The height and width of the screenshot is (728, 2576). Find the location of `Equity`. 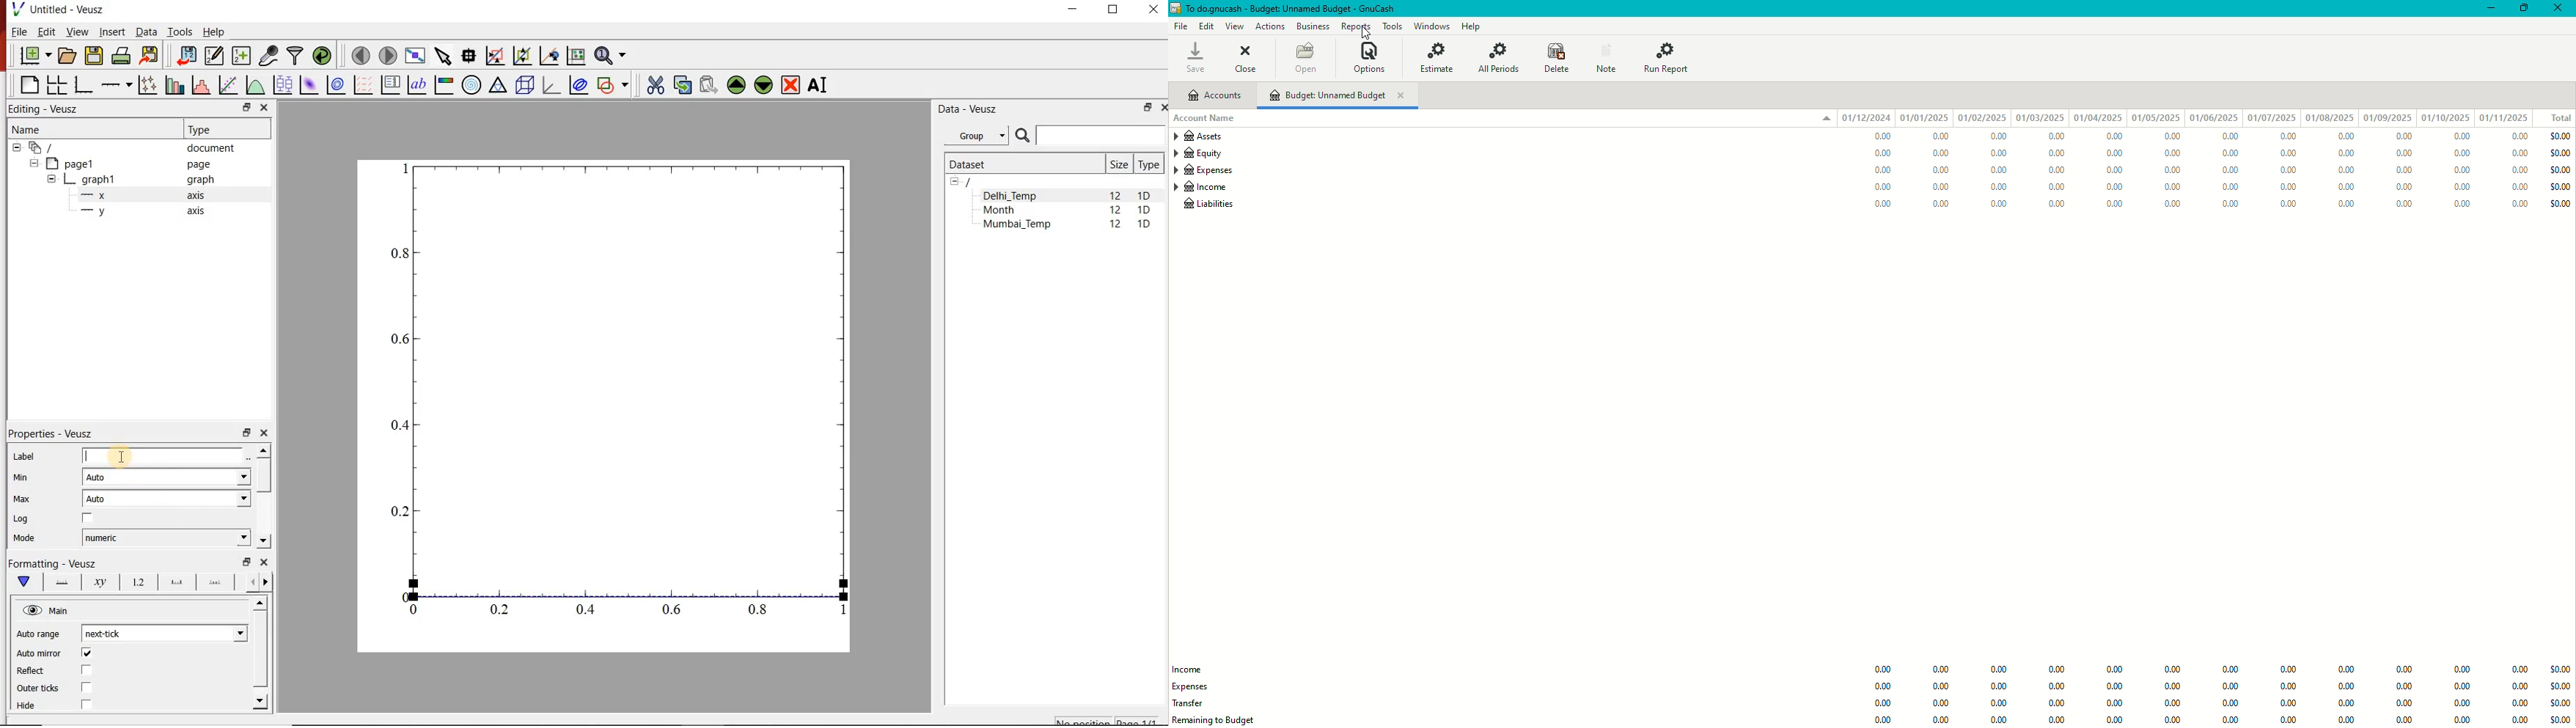

Equity is located at coordinates (1202, 155).